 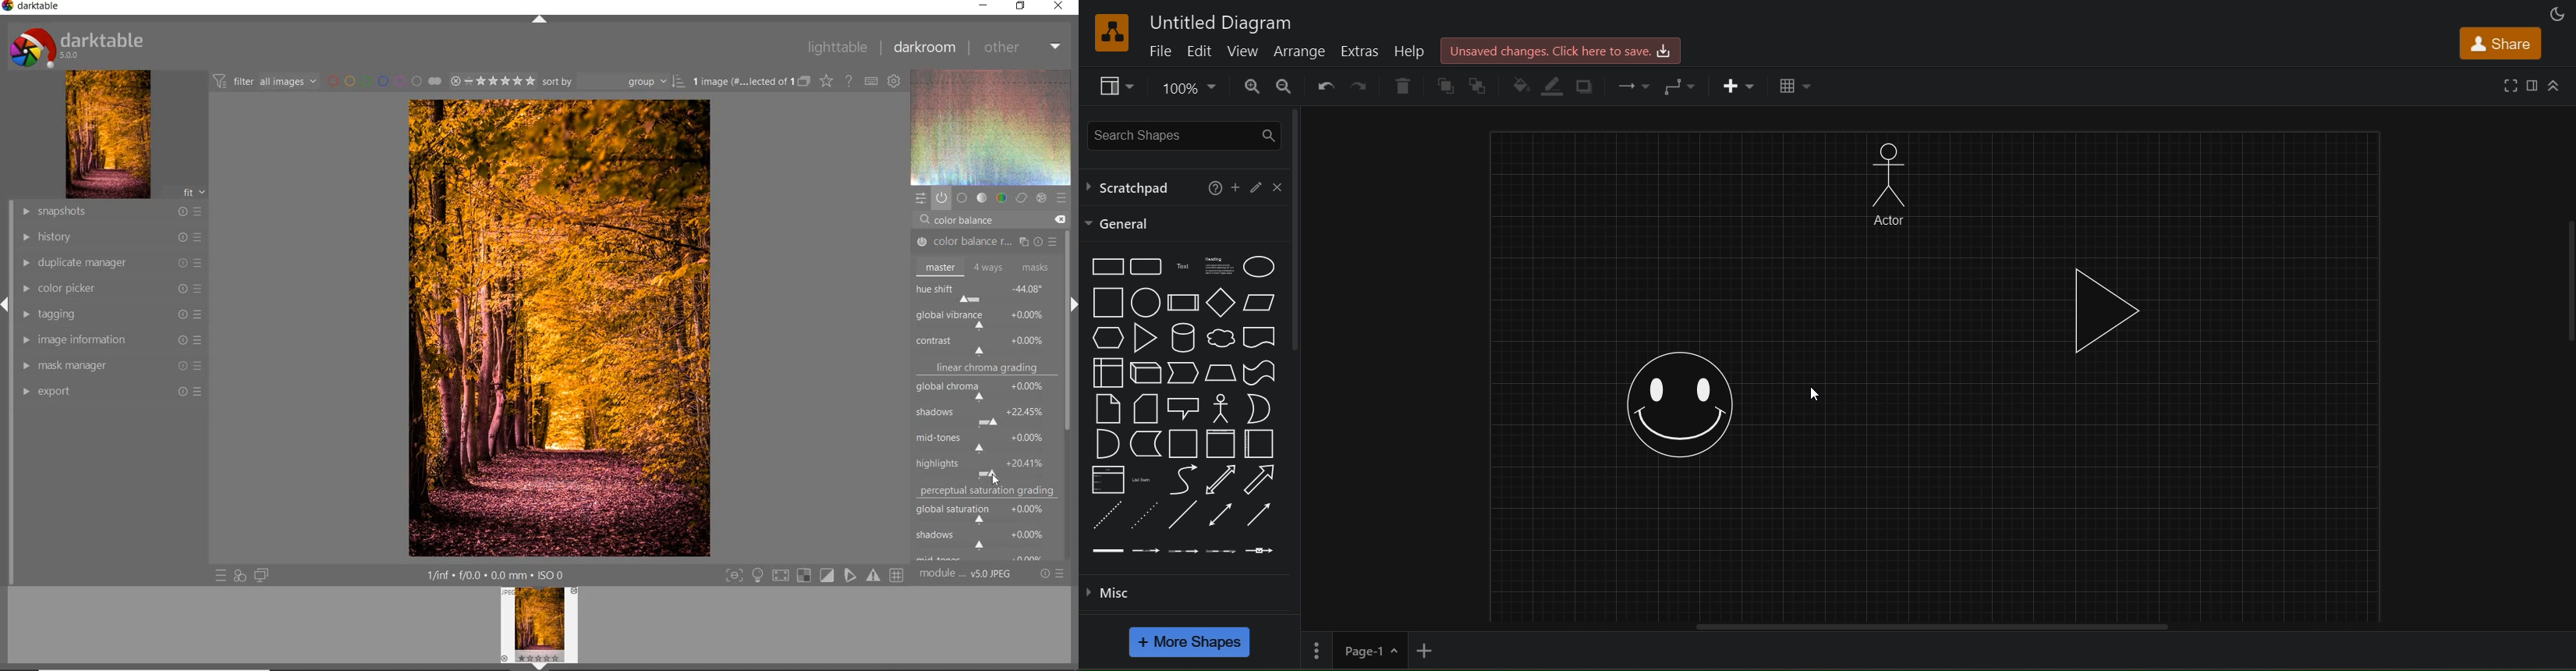 I want to click on fill color , so click(x=1519, y=82).